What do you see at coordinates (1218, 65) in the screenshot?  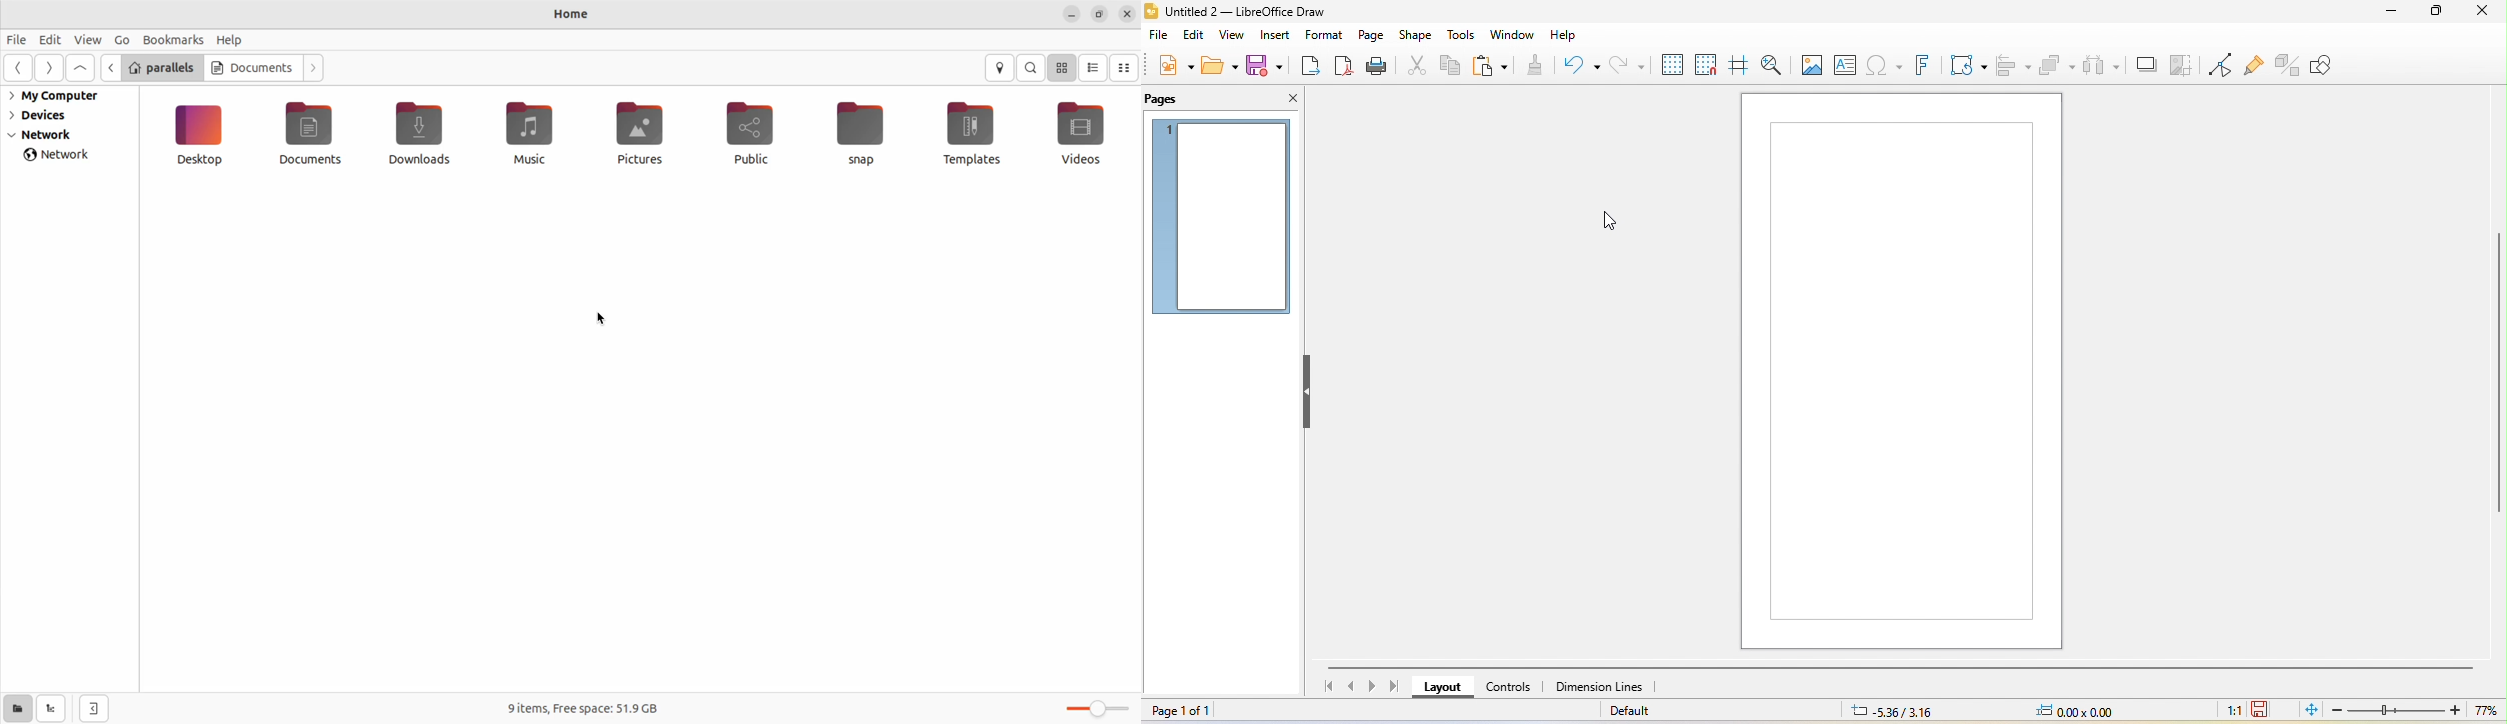 I see `open` at bounding box center [1218, 65].